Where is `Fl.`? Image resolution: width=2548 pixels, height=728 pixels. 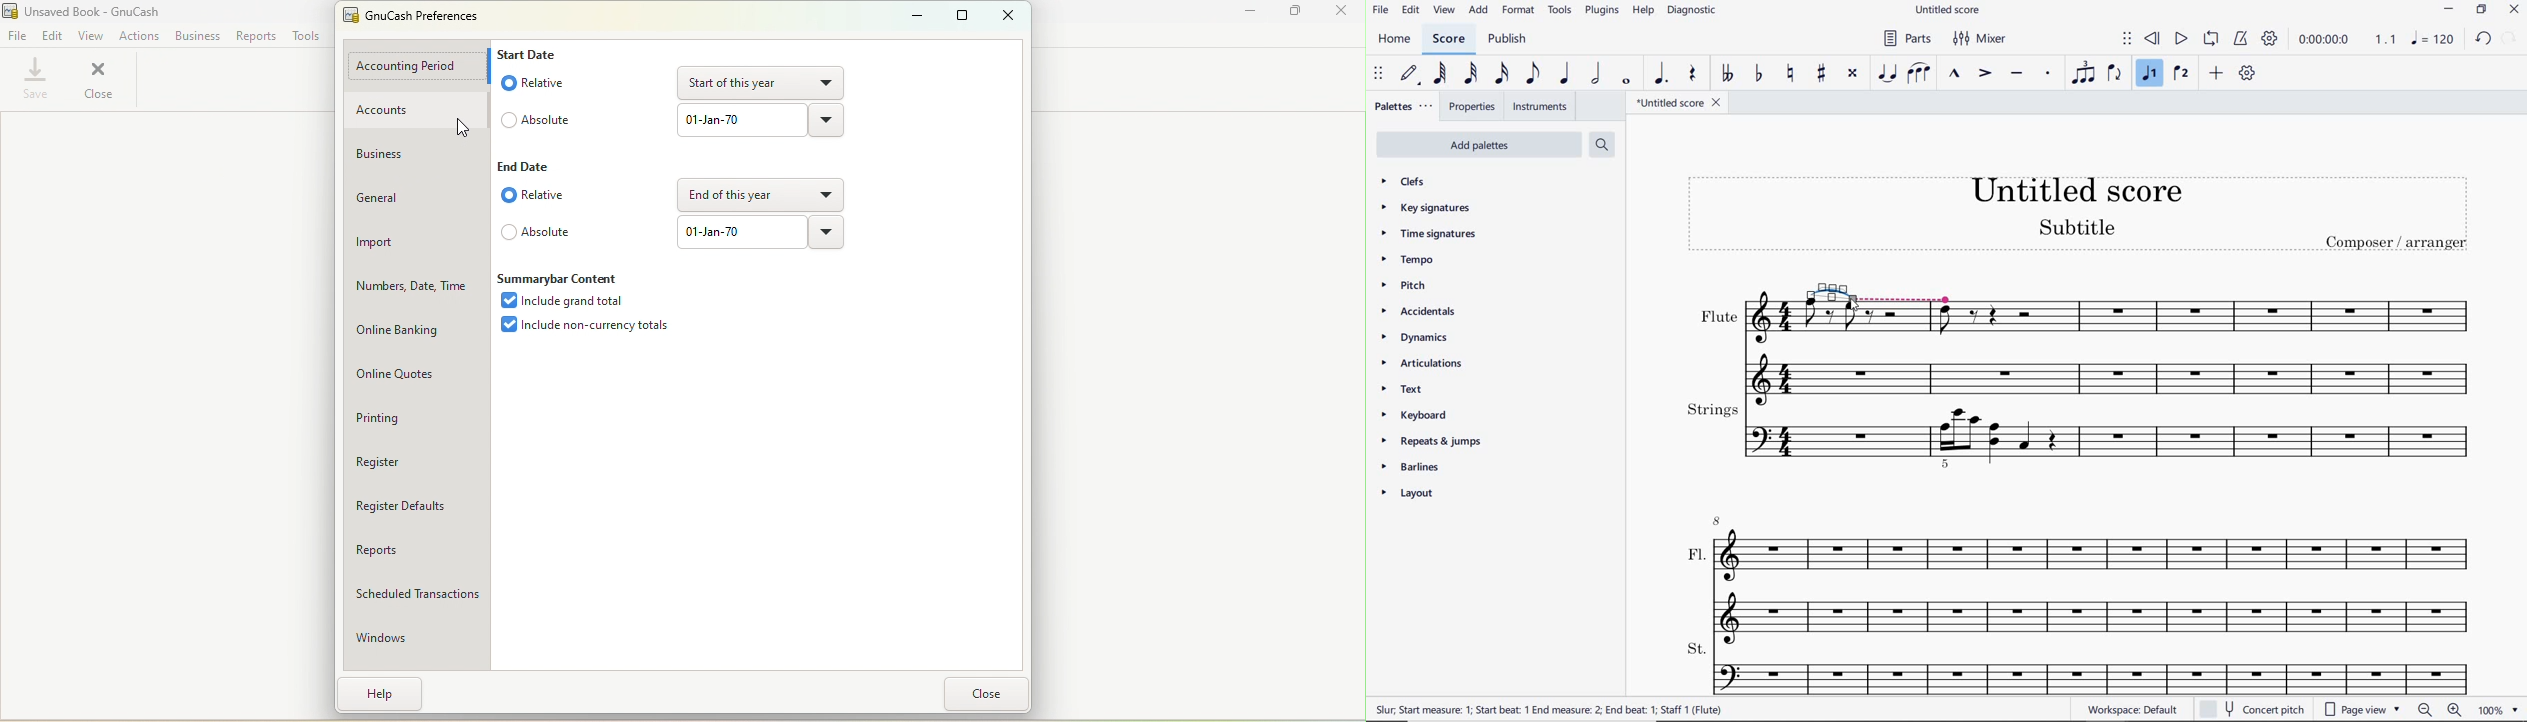
Fl. is located at coordinates (2082, 575).